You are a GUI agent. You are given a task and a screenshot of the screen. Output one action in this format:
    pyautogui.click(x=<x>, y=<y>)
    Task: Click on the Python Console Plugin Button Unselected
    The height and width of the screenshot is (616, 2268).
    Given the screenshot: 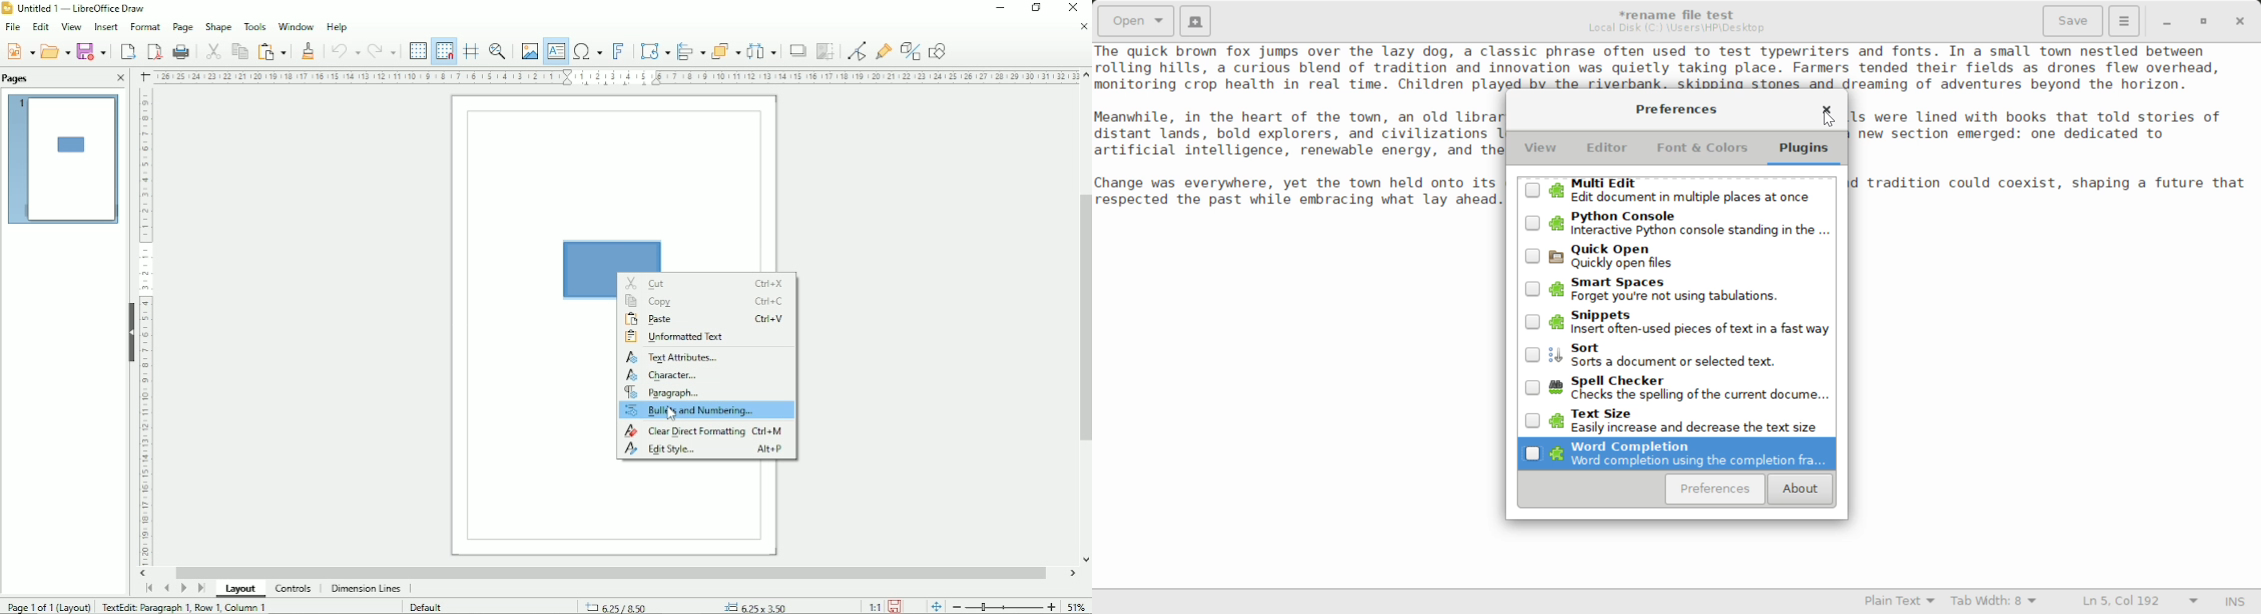 What is the action you would take?
    pyautogui.click(x=1677, y=224)
    